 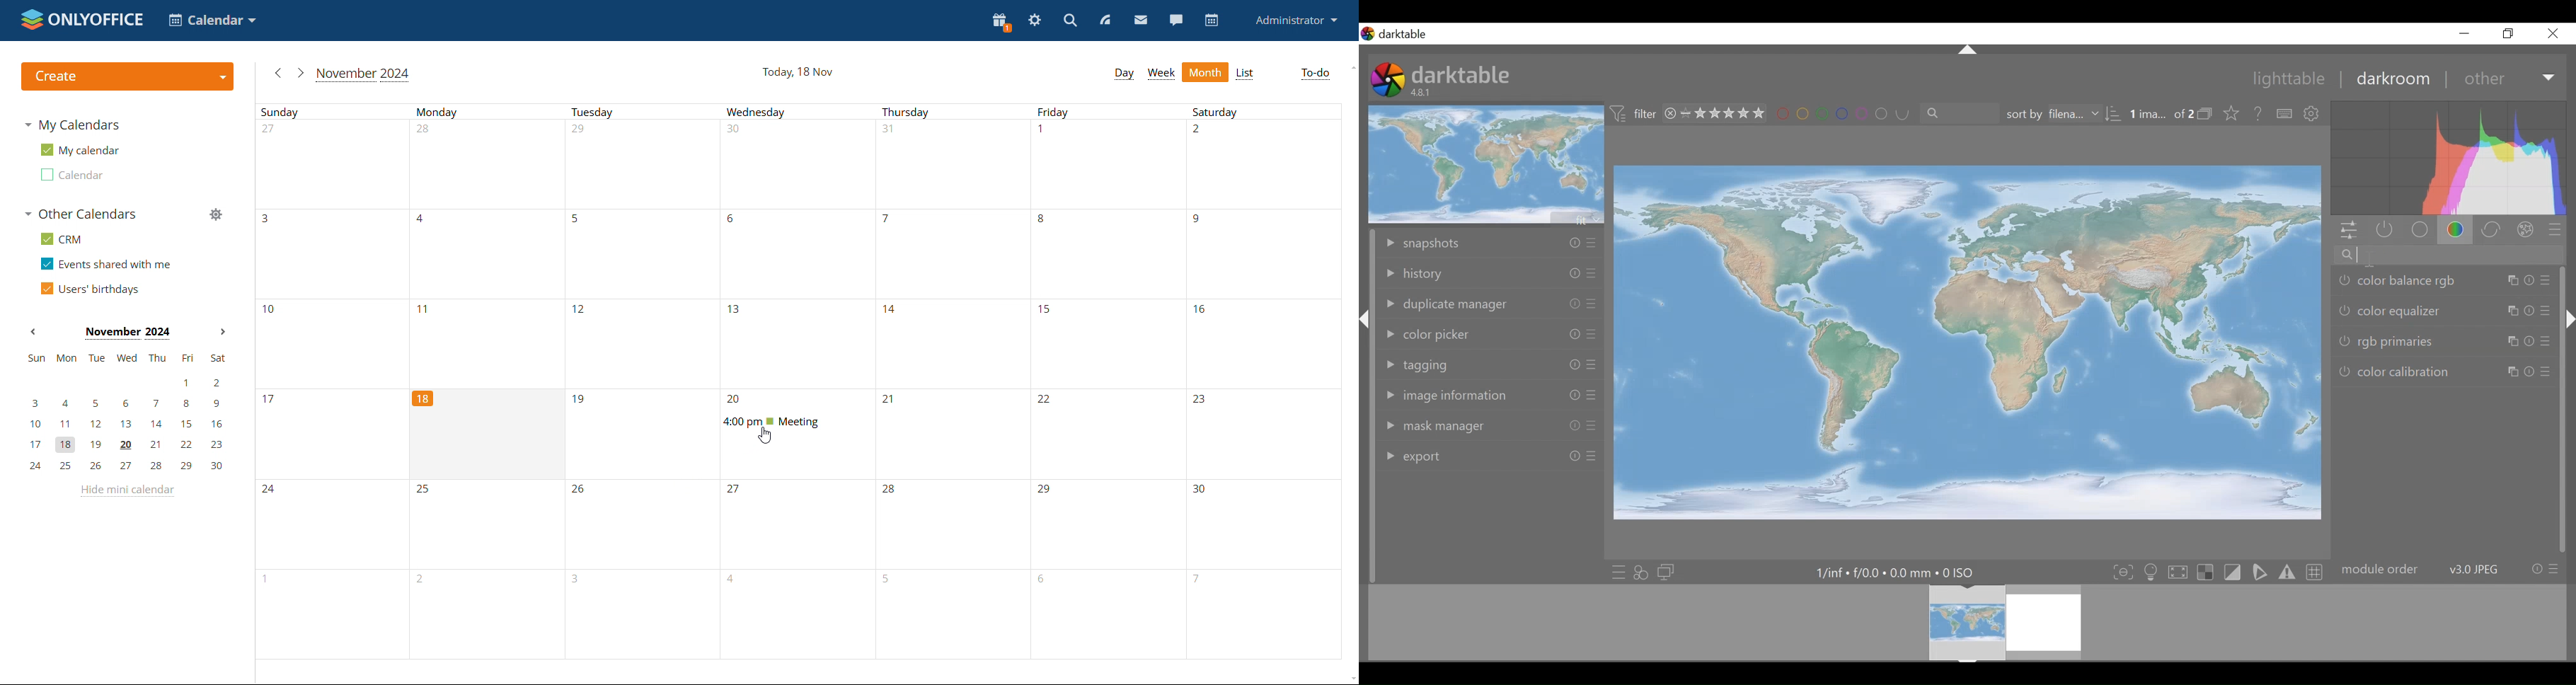 I want to click on Other, so click(x=2509, y=77).